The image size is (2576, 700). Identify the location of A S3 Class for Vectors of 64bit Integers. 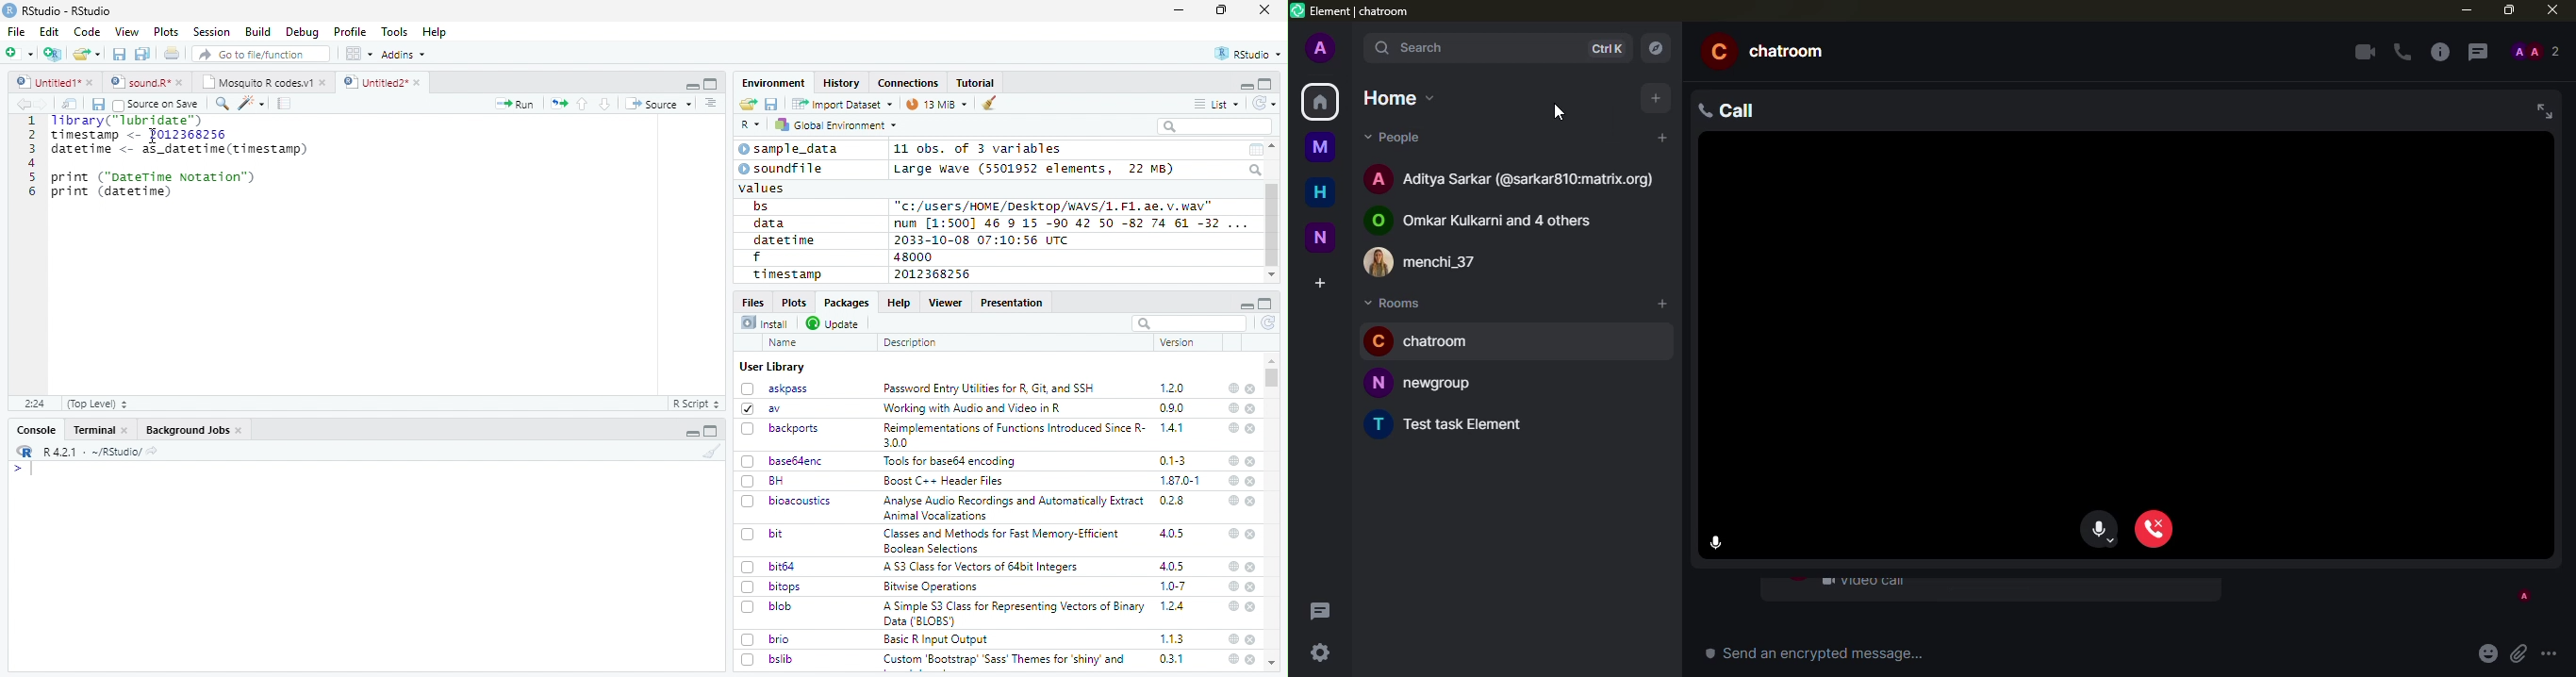
(983, 568).